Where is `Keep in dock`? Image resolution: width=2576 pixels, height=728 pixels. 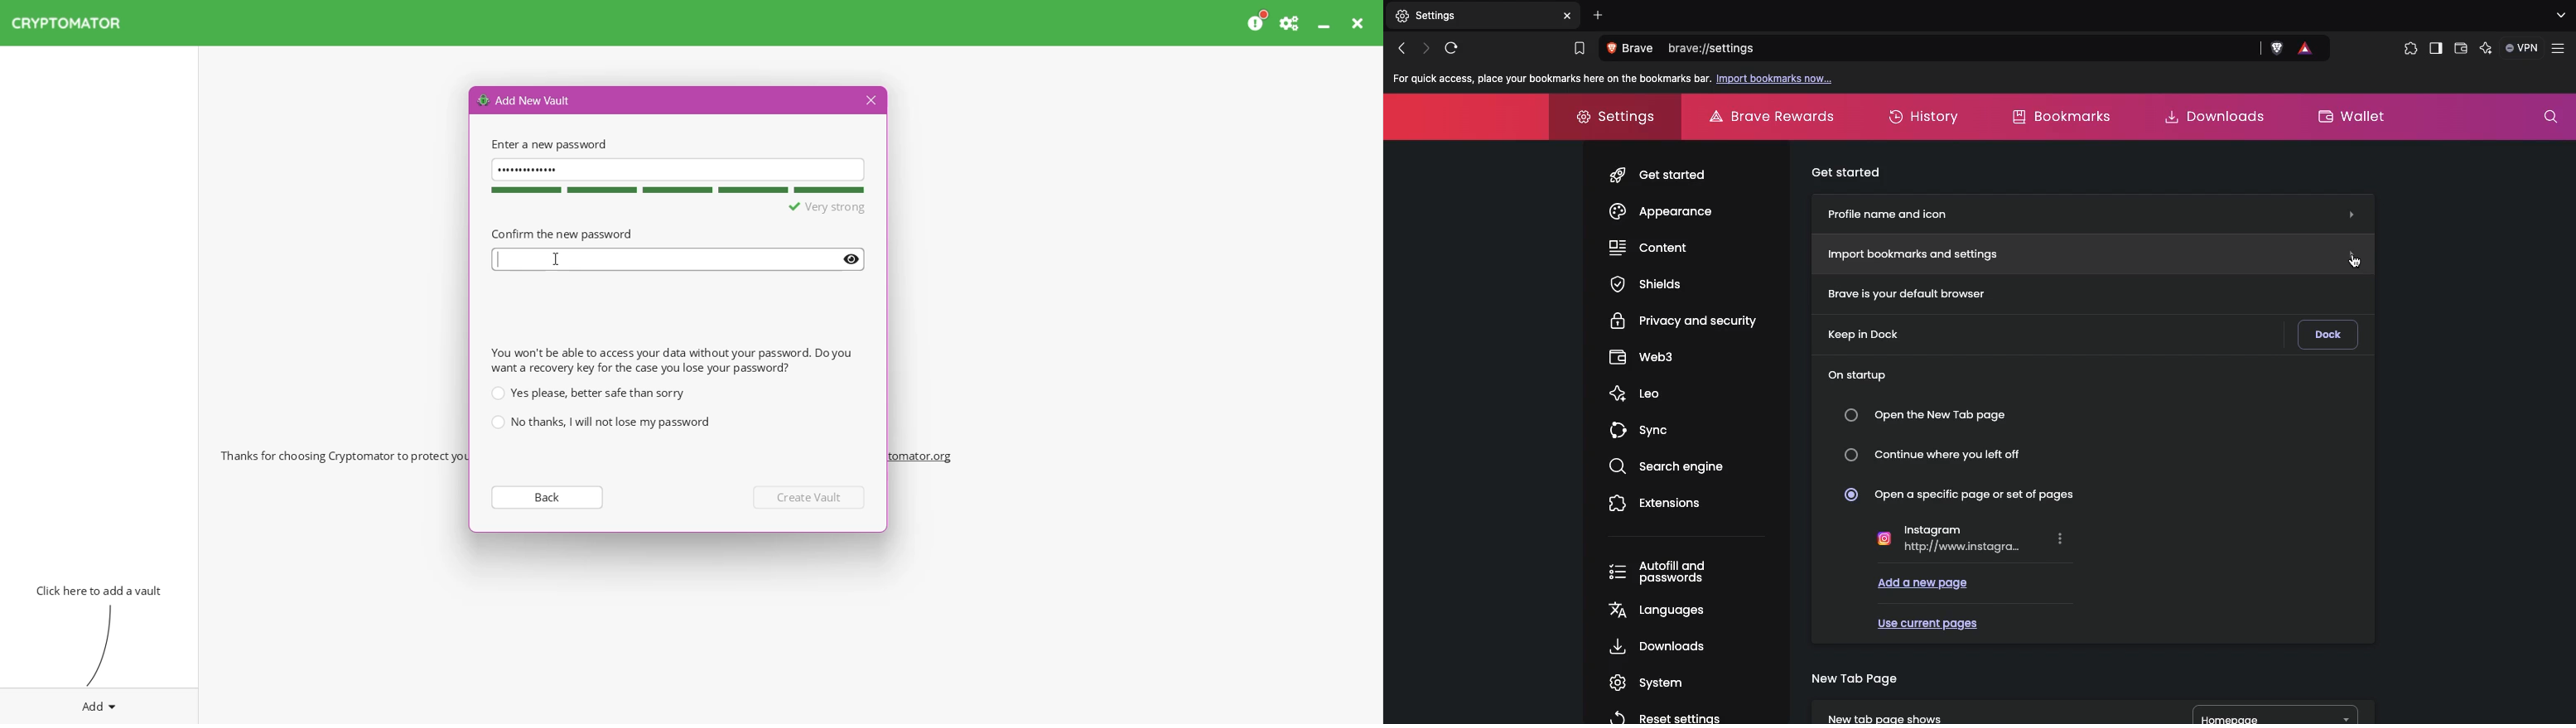 Keep in dock is located at coordinates (1865, 335).